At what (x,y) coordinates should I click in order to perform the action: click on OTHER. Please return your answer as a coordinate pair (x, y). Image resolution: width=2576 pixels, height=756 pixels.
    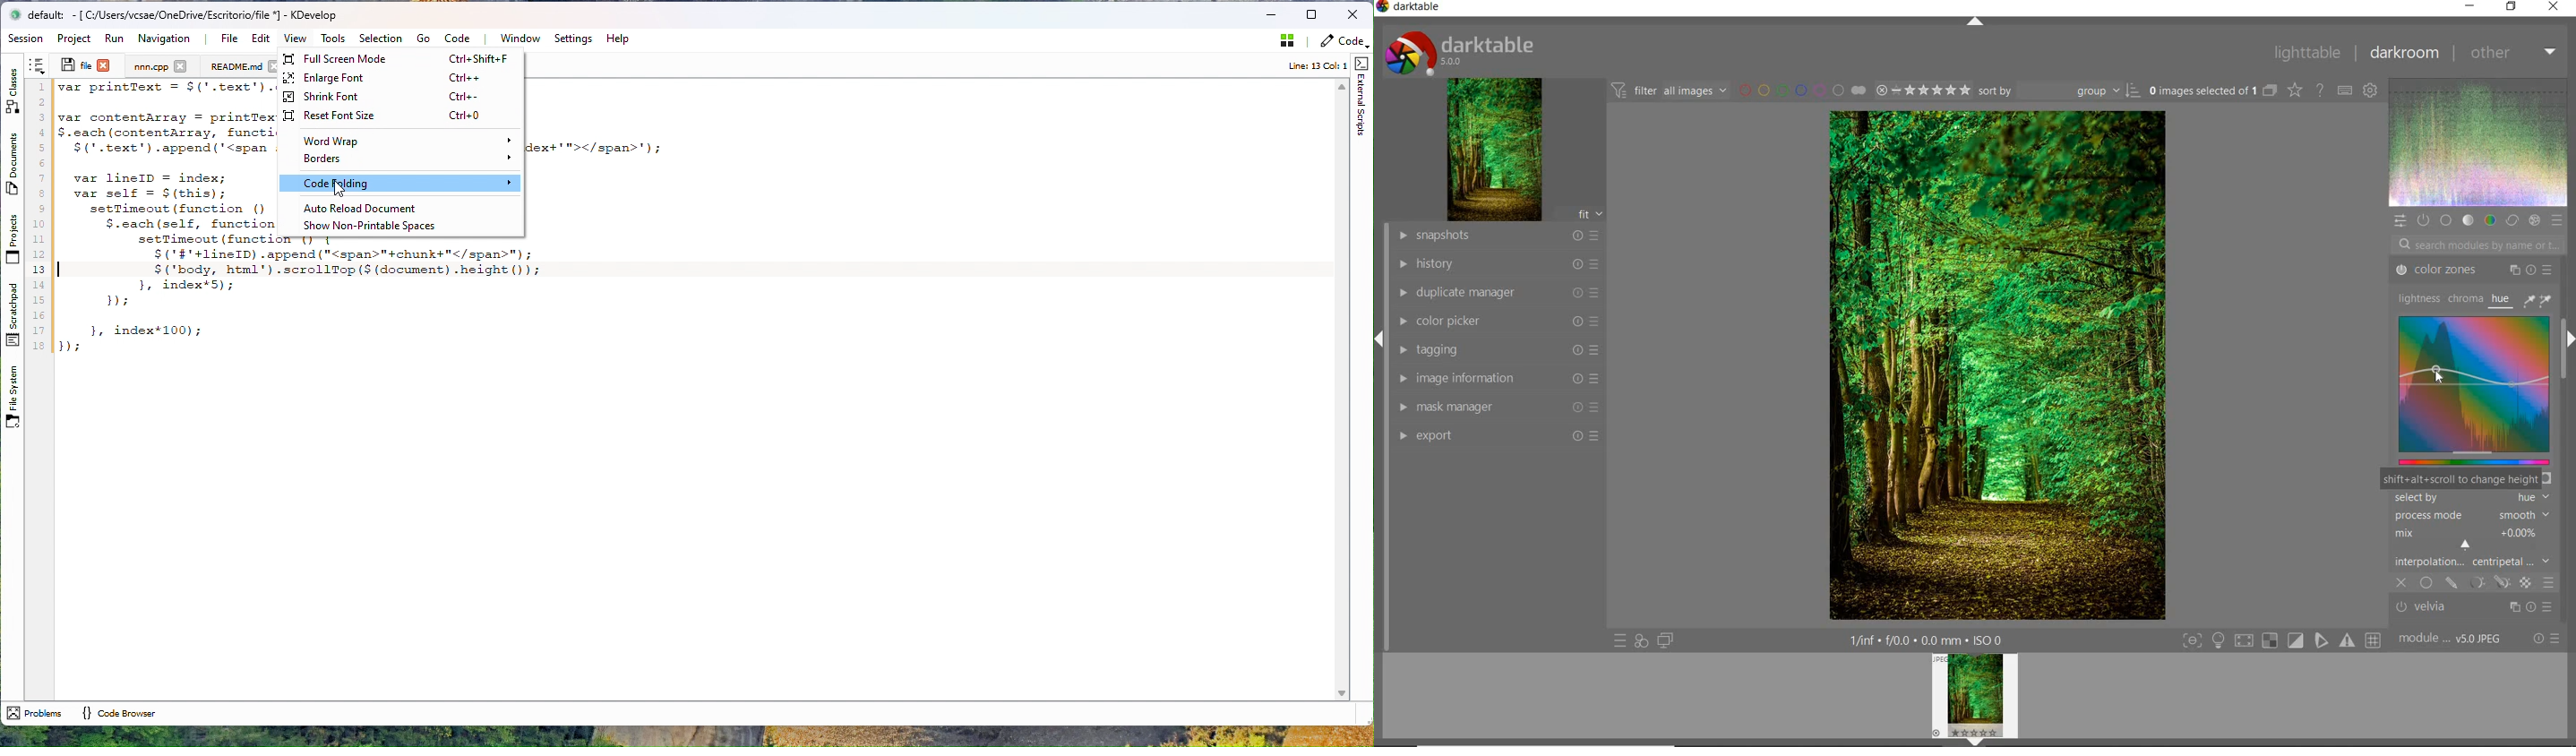
    Looking at the image, I should click on (2515, 52).